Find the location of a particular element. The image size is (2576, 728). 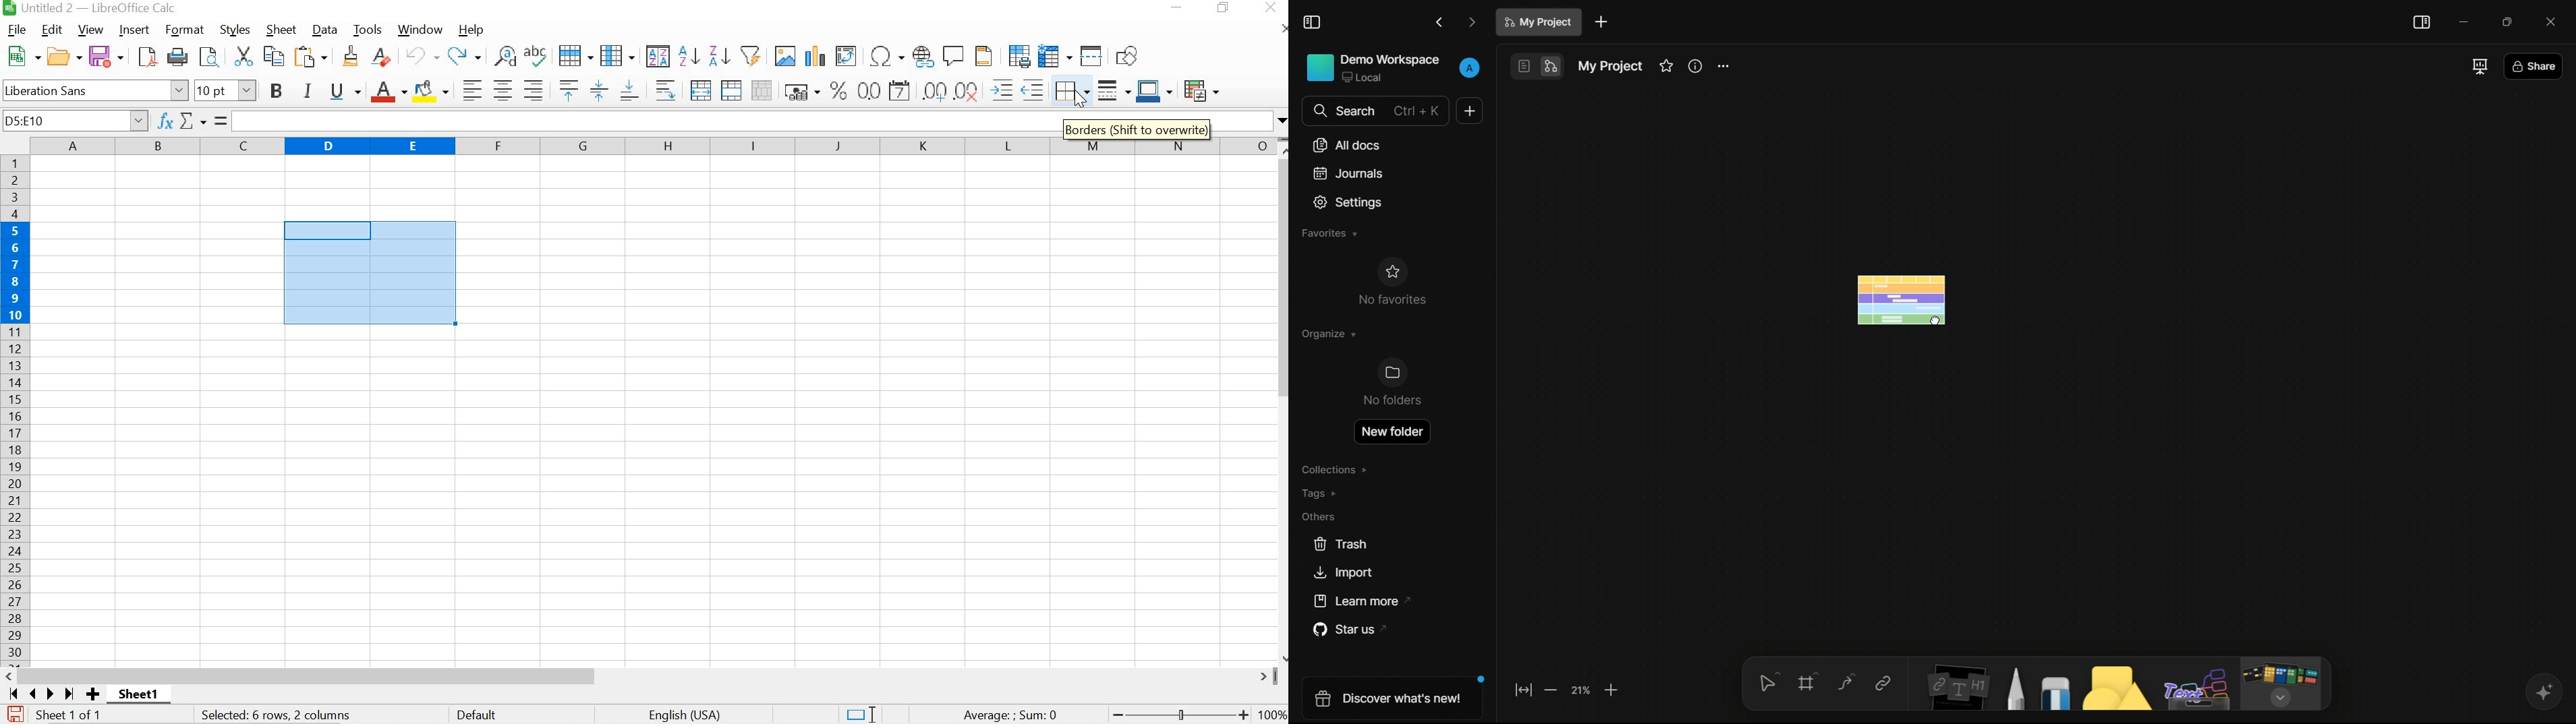

text language is located at coordinates (687, 715).